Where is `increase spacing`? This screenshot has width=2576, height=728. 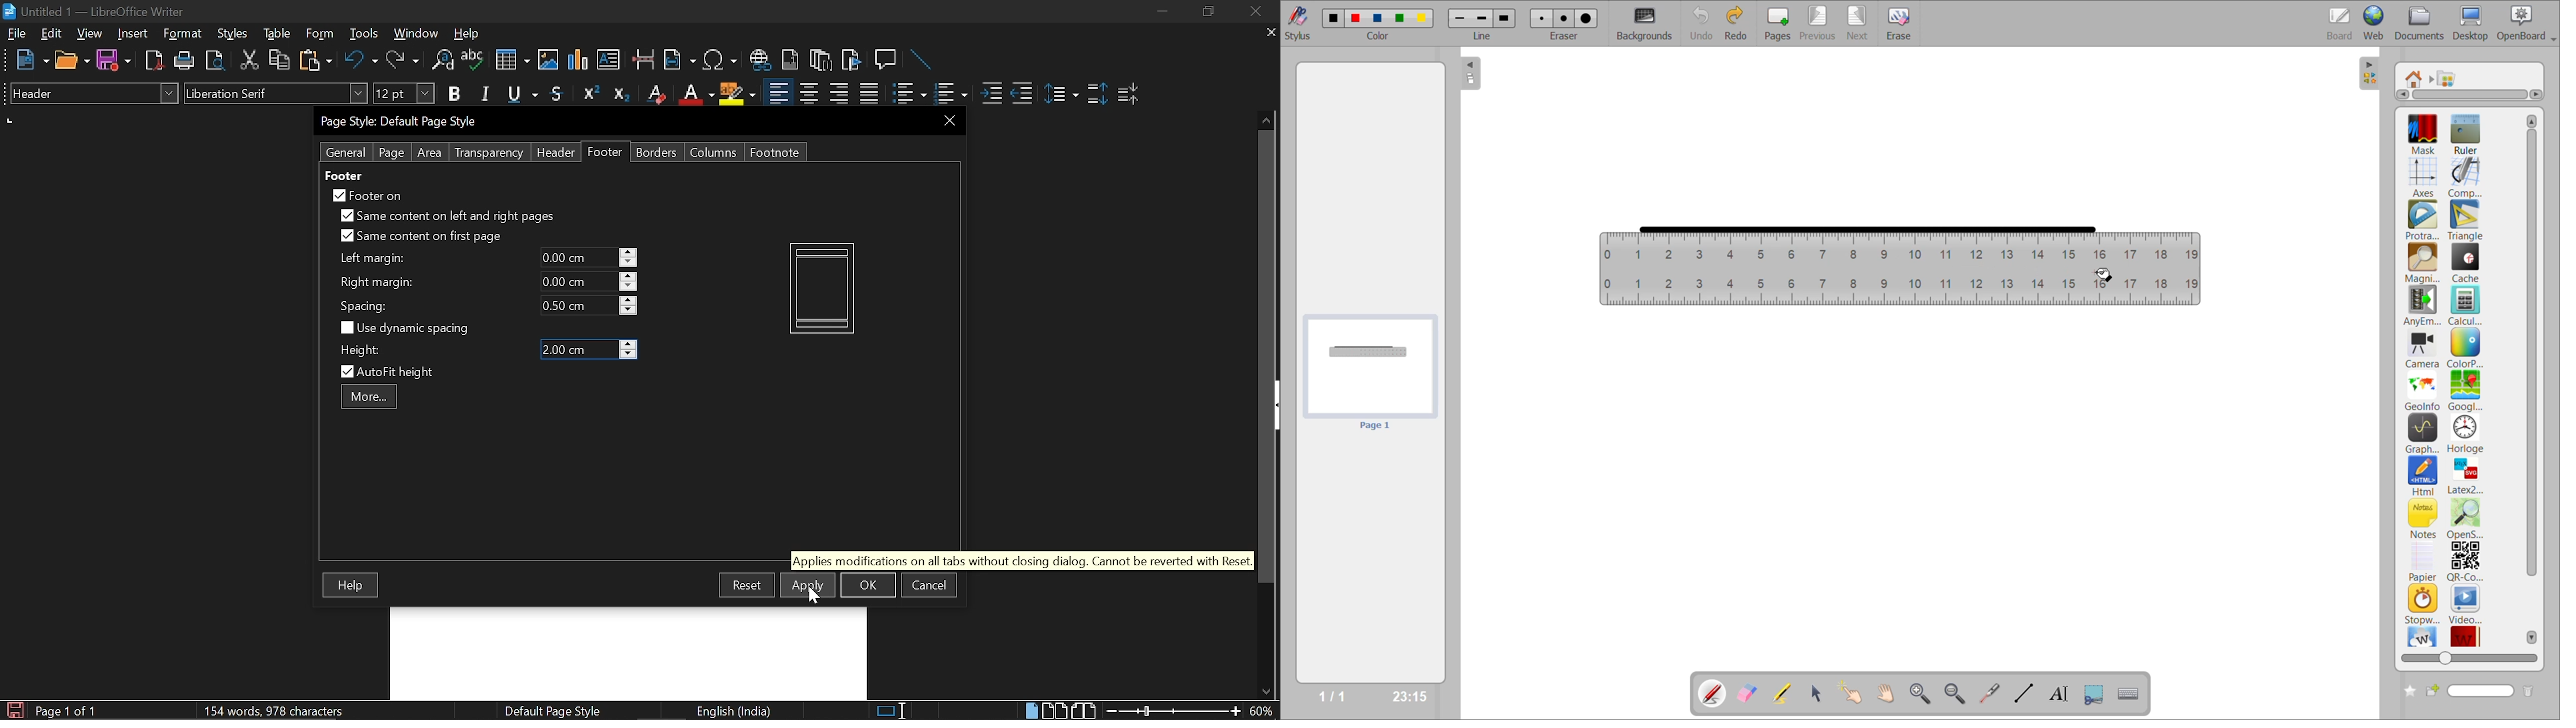
increase spacing is located at coordinates (629, 299).